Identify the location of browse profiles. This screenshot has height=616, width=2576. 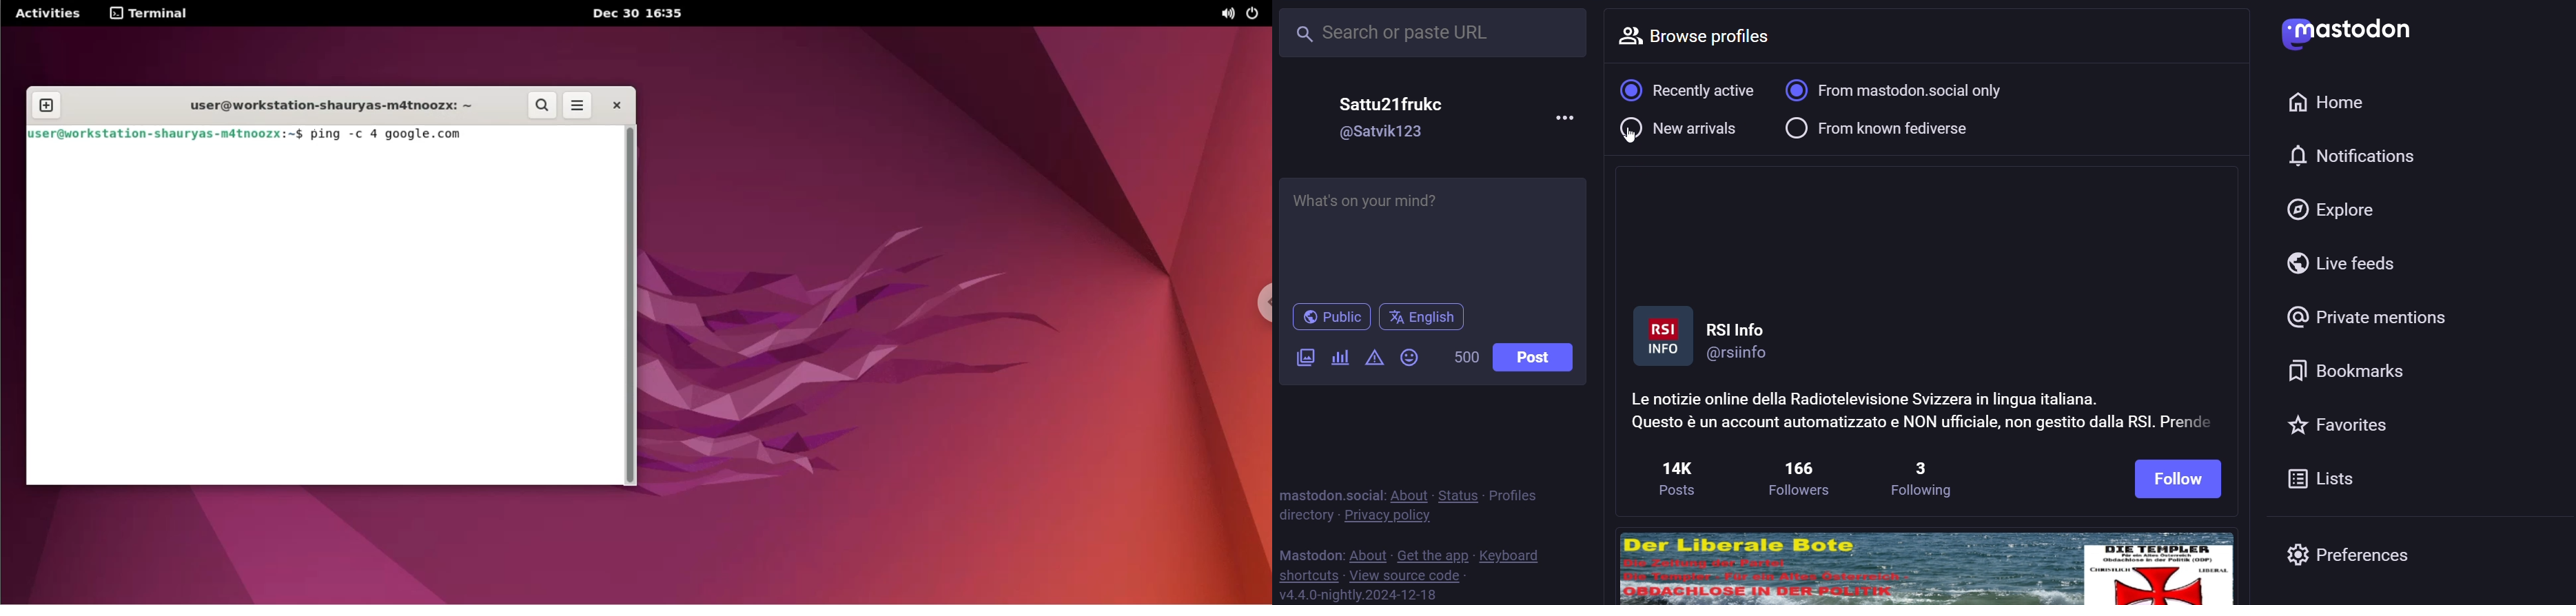
(1713, 37).